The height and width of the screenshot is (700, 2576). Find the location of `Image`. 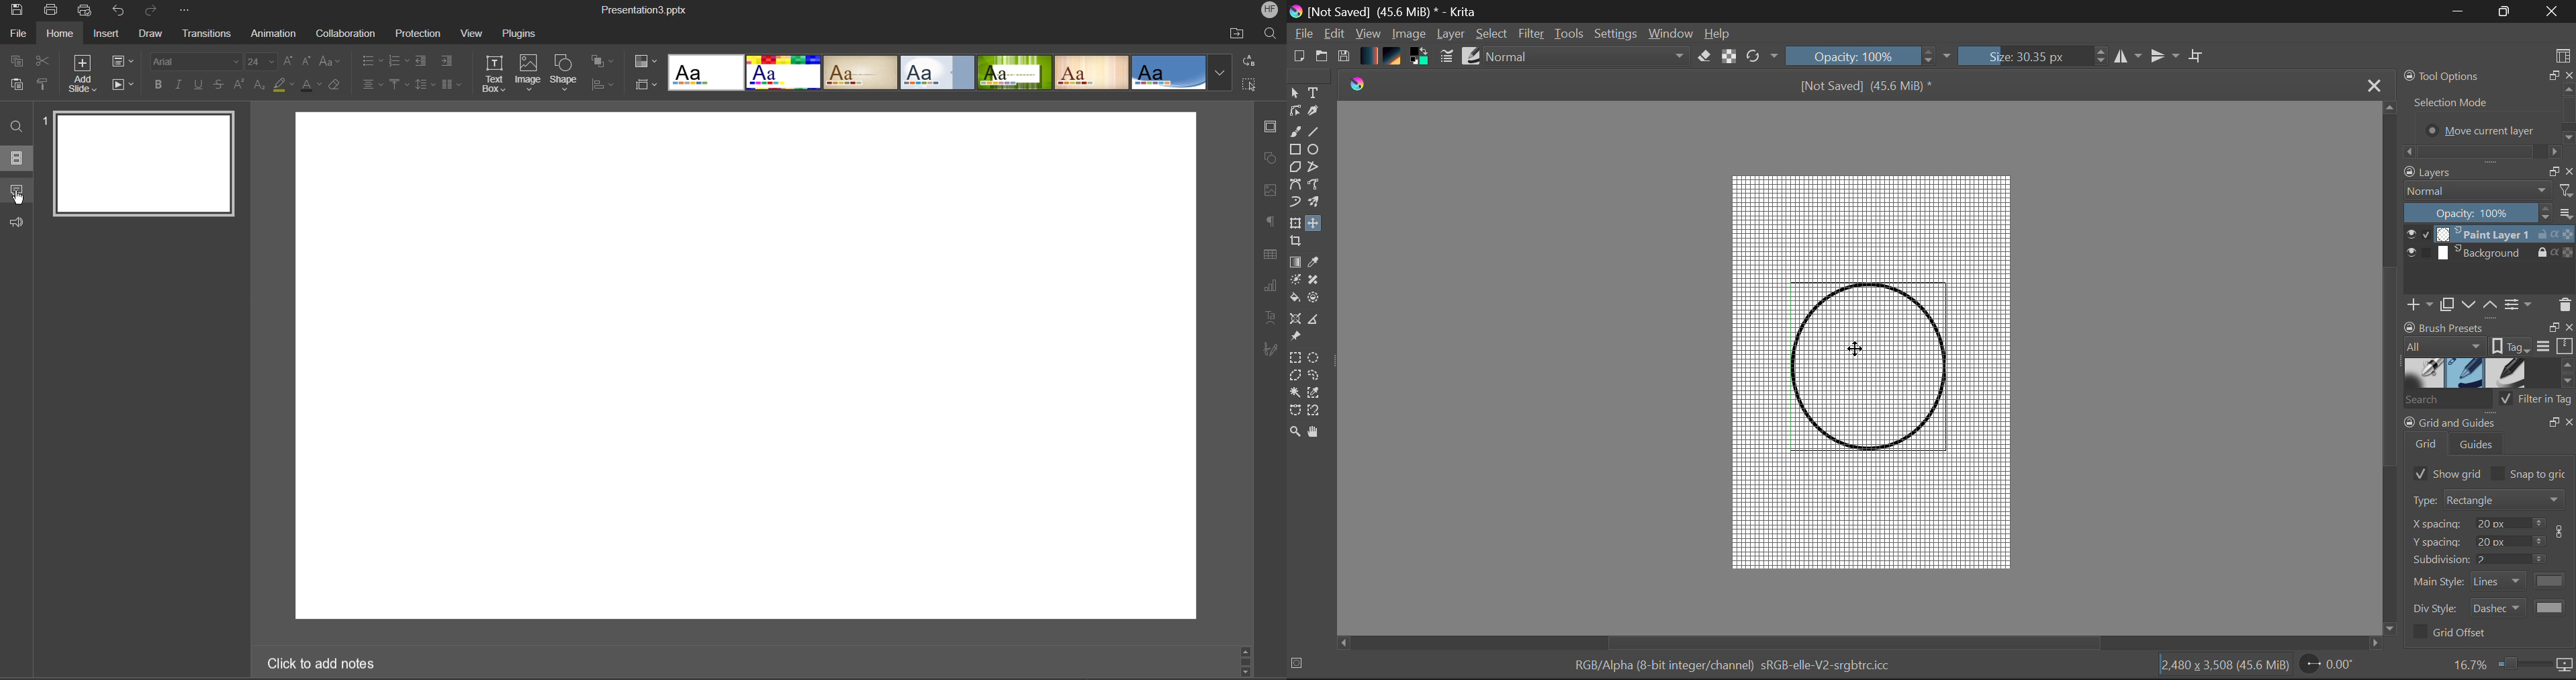

Image is located at coordinates (531, 73).